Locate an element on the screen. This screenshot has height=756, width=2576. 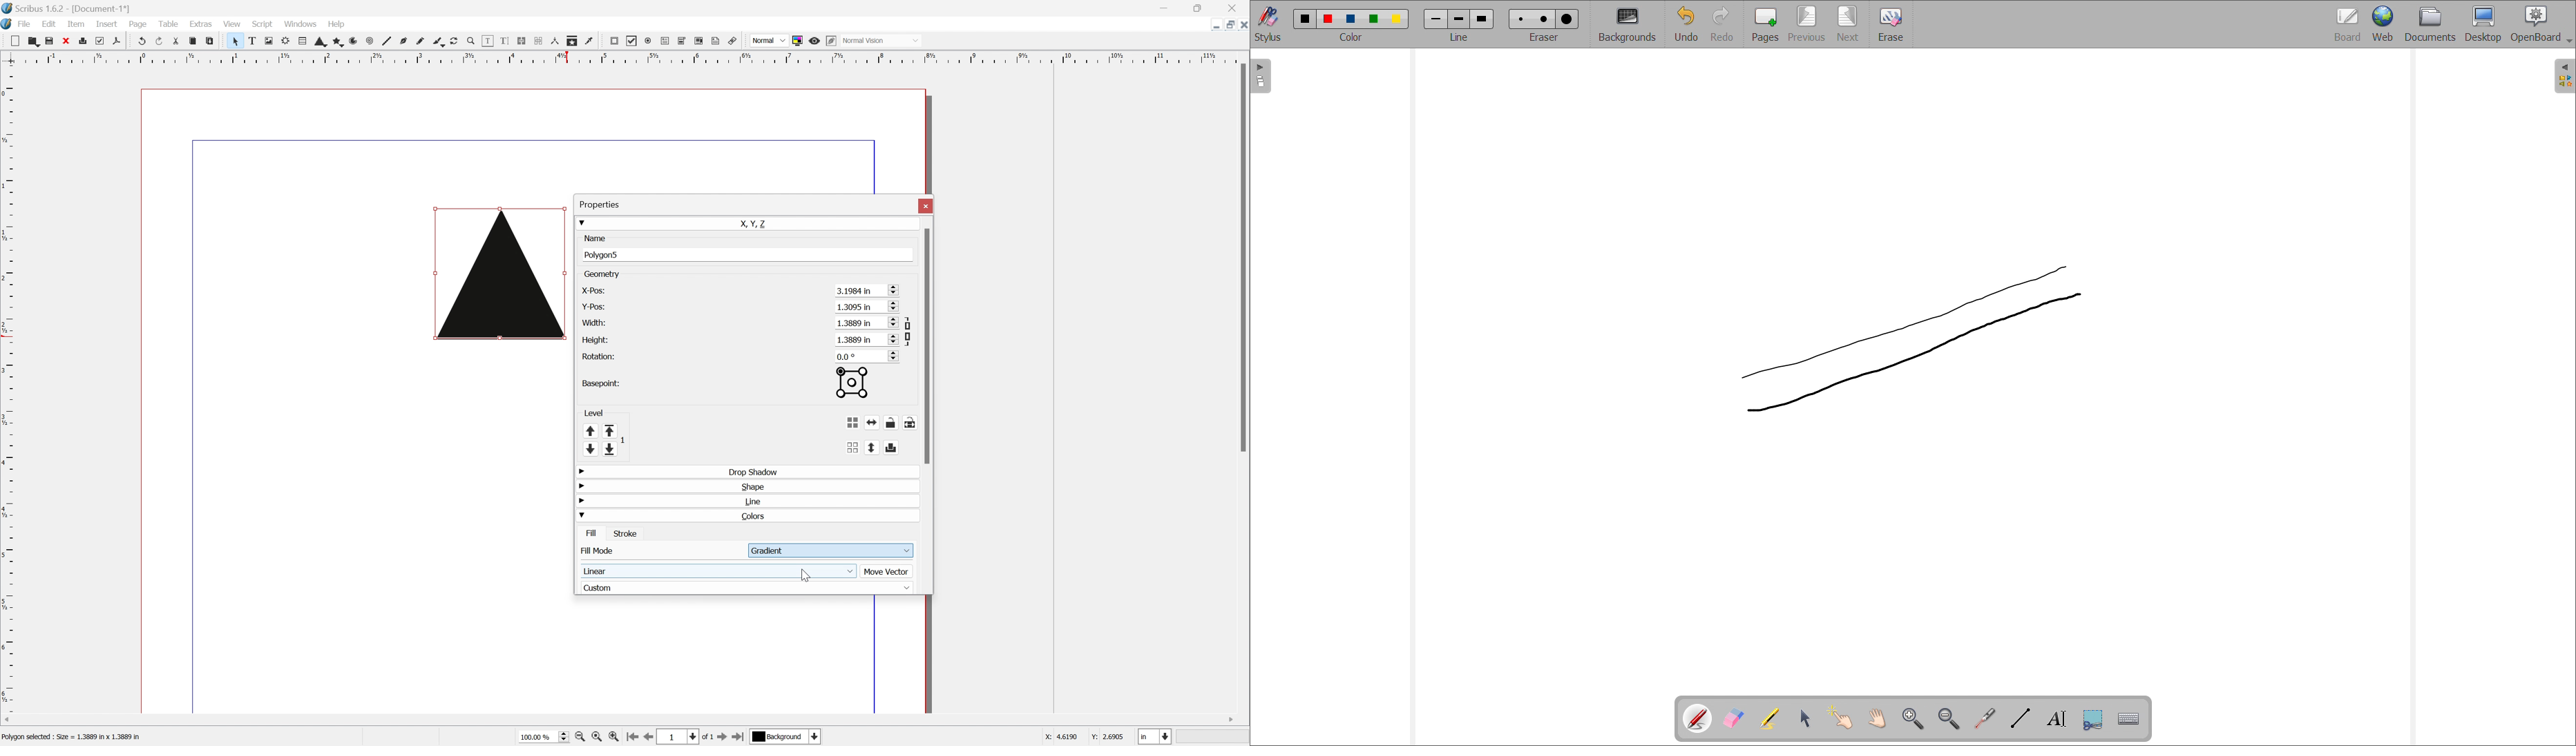
Height: is located at coordinates (595, 340).